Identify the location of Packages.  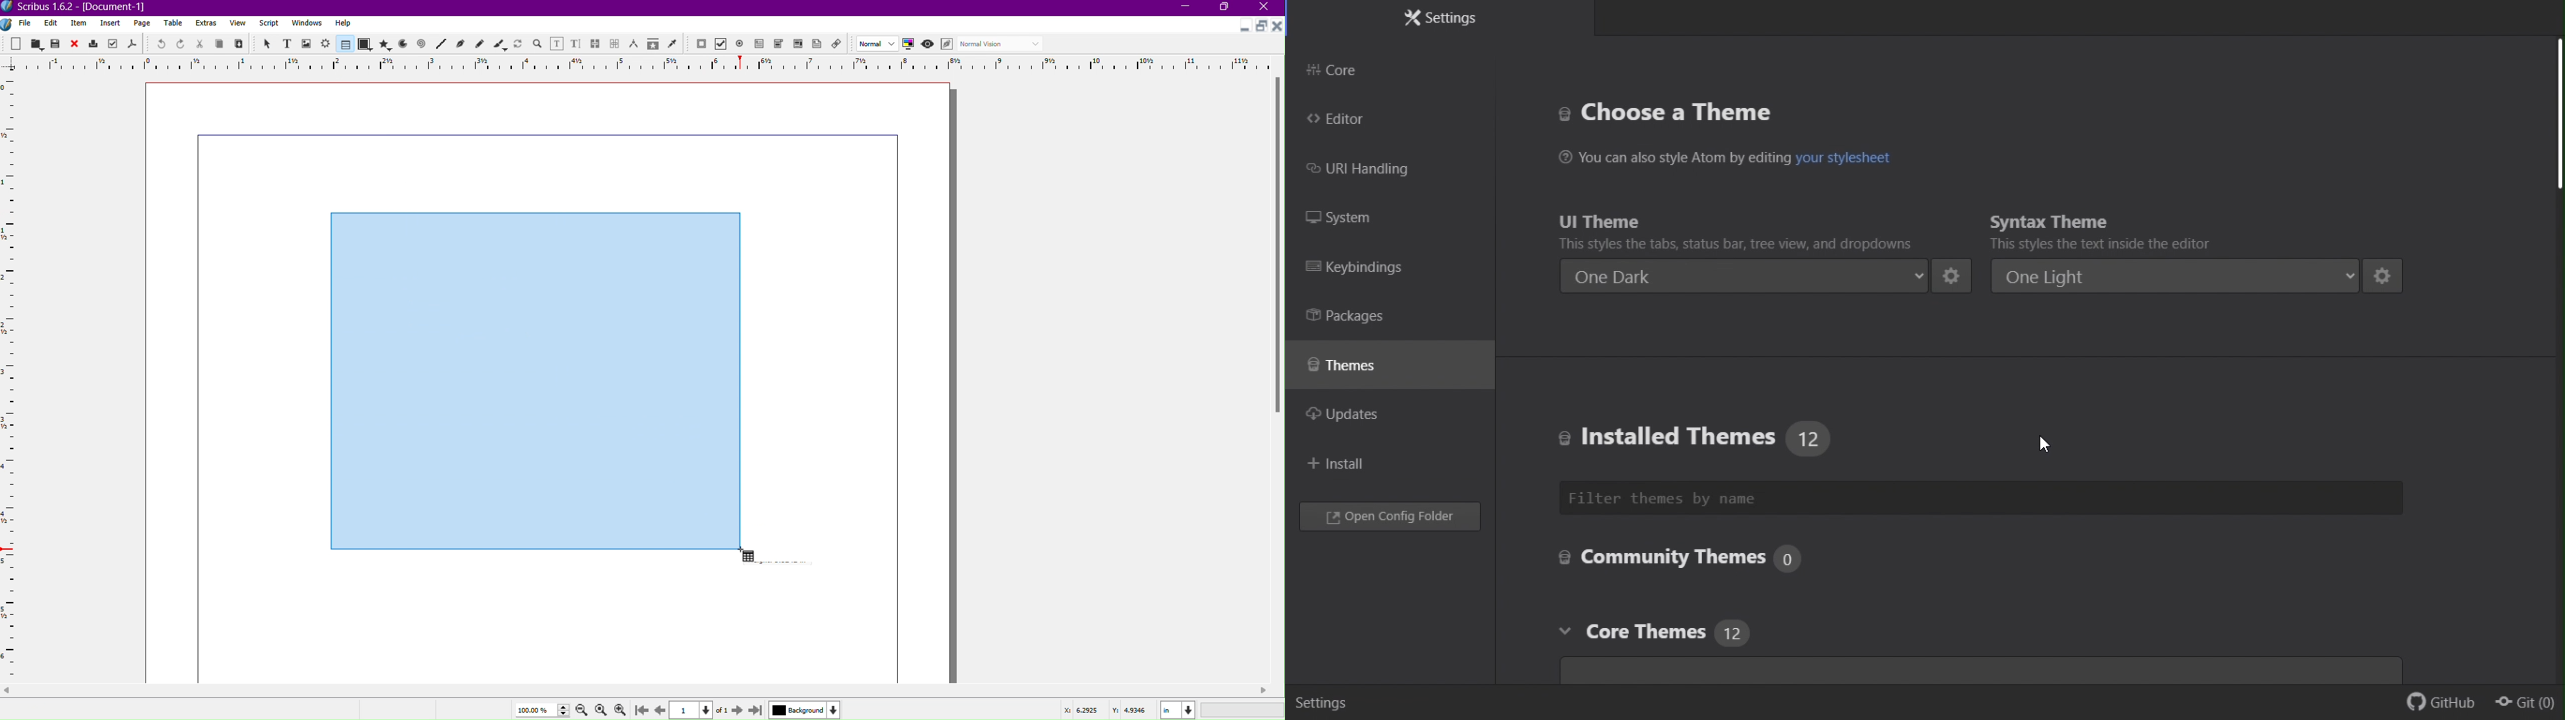
(1361, 318).